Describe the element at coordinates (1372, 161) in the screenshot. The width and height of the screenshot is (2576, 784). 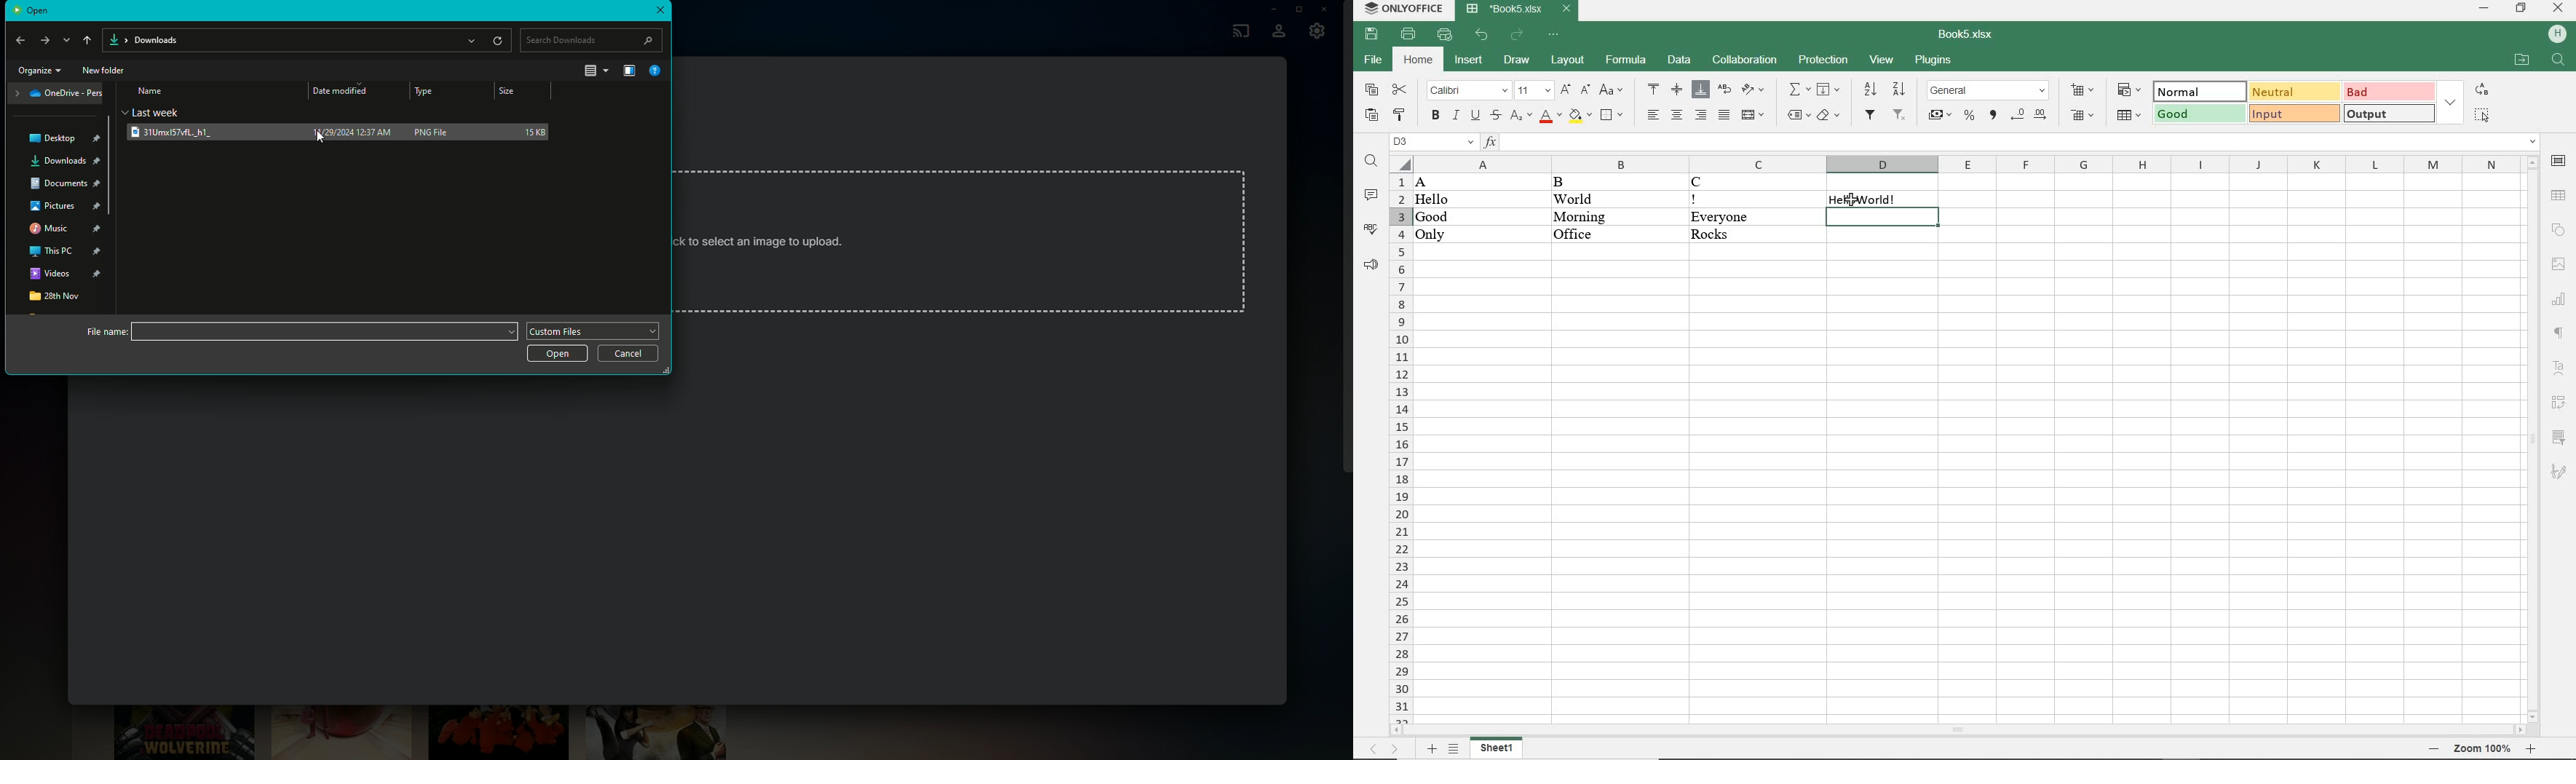
I see `FIND` at that location.